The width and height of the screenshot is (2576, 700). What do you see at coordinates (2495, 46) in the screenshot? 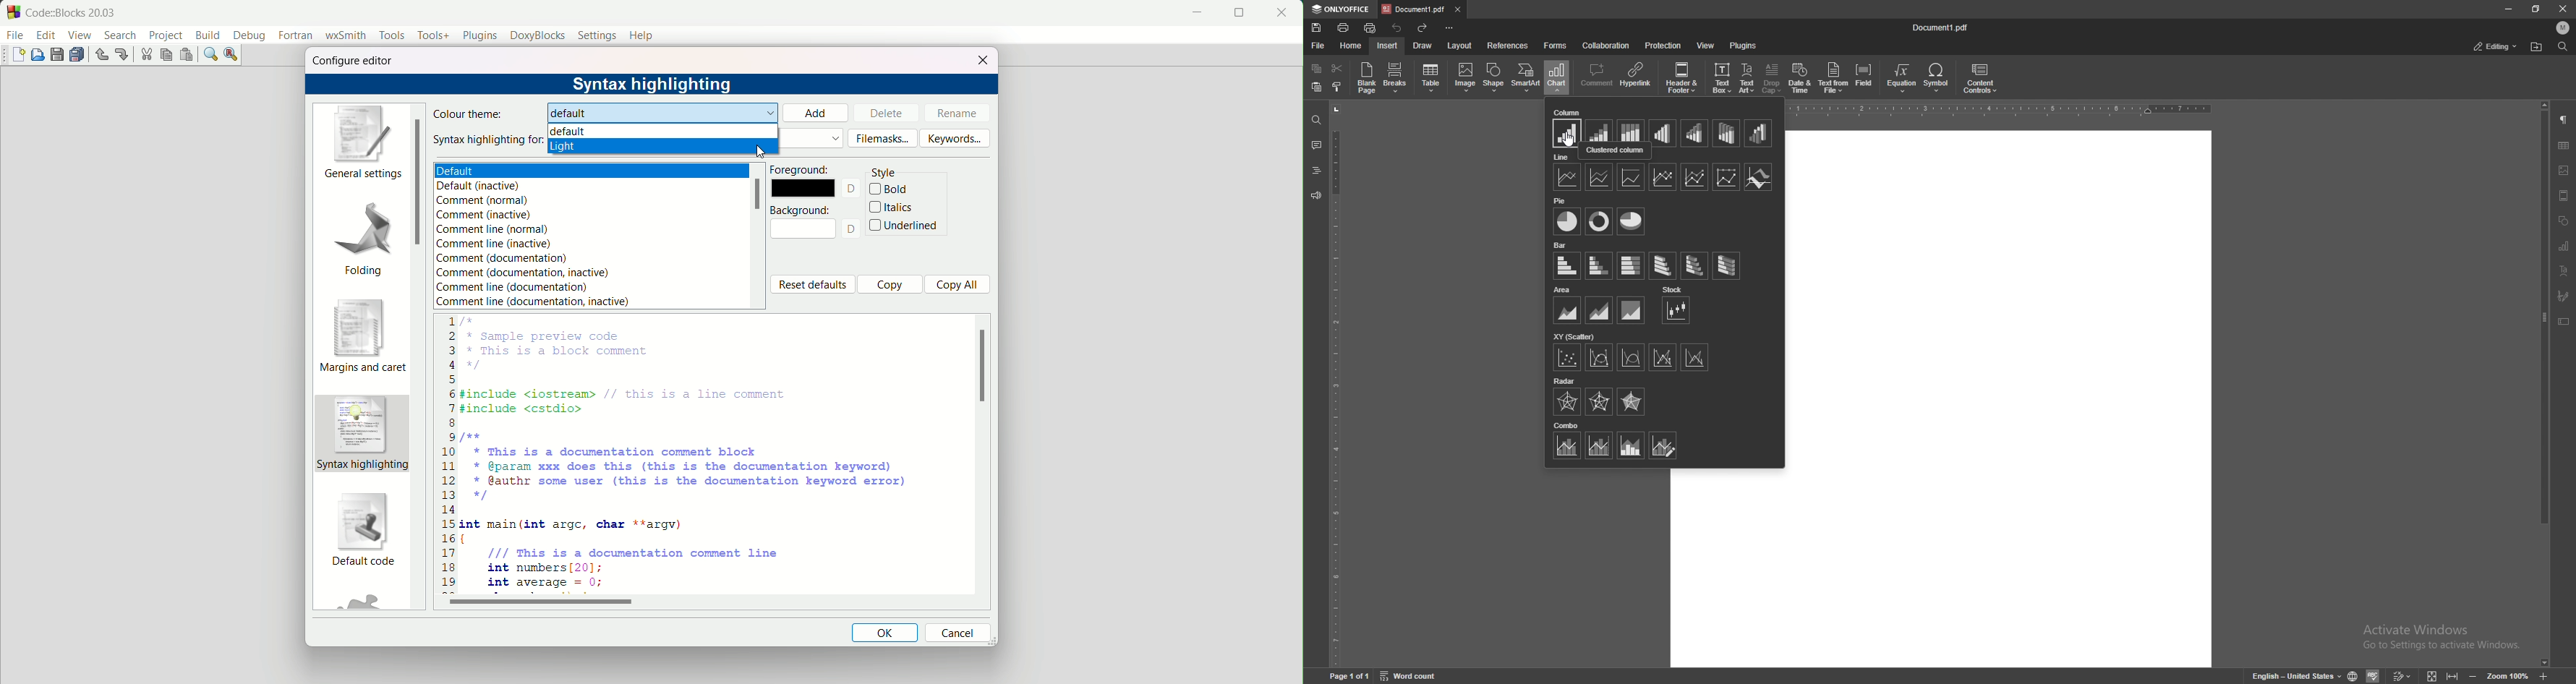
I see `status` at bounding box center [2495, 46].